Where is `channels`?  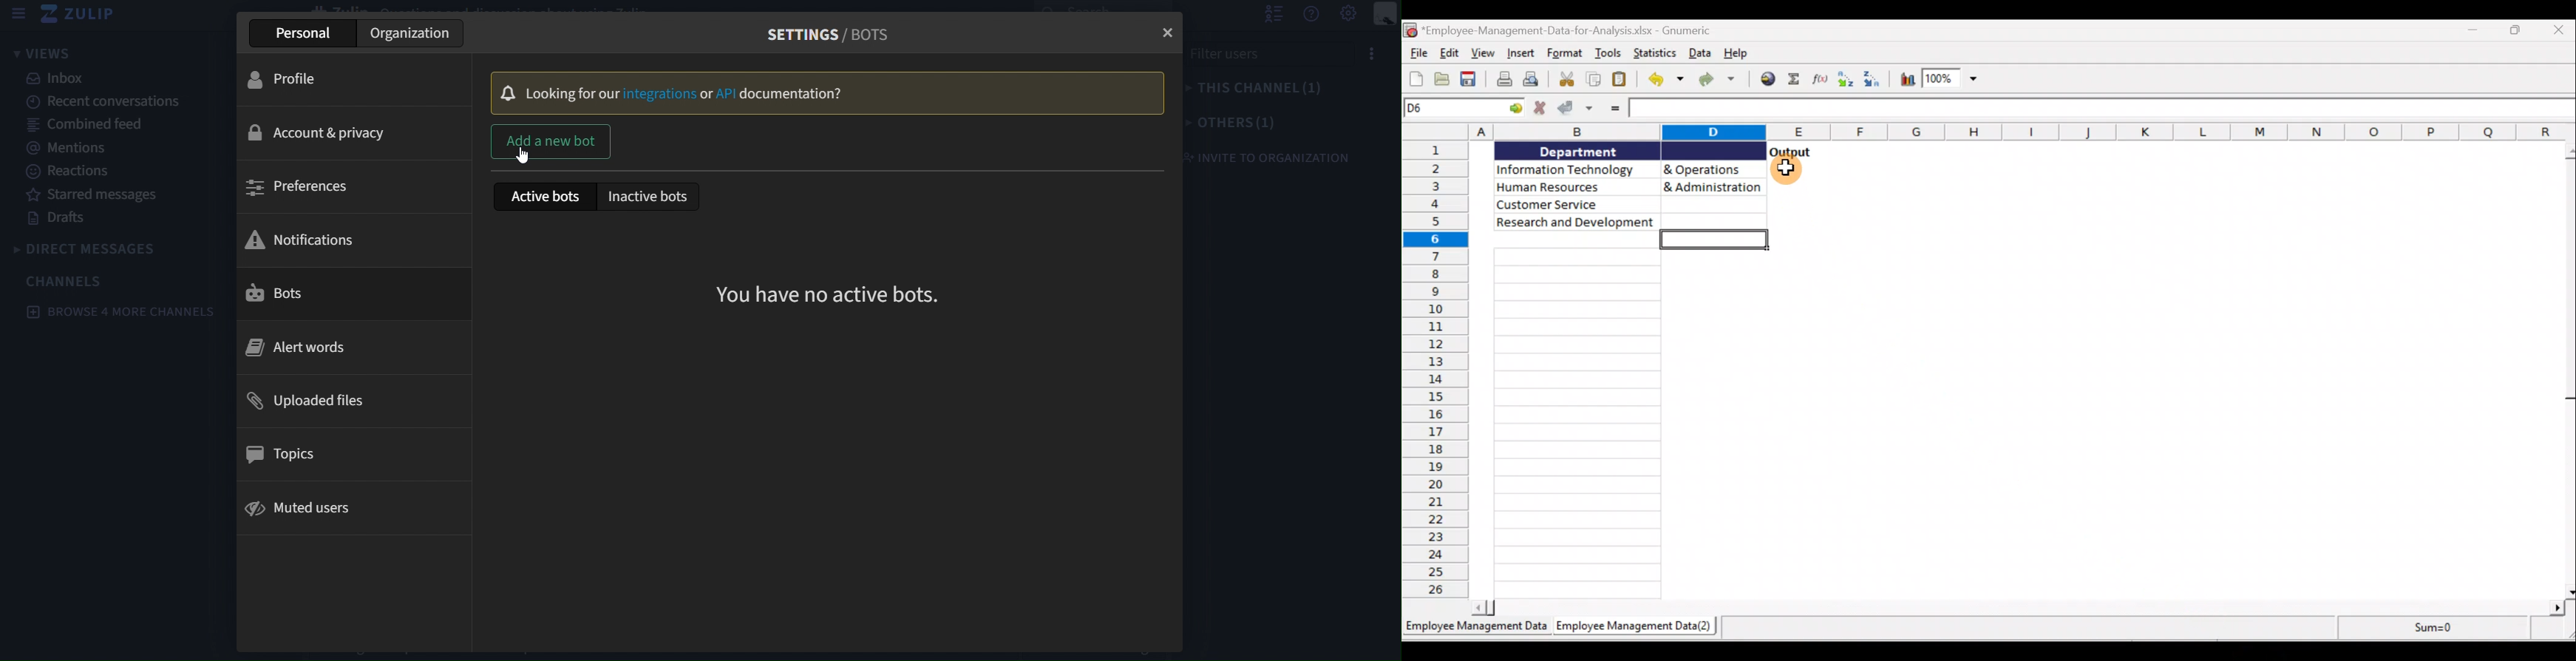 channels is located at coordinates (74, 280).